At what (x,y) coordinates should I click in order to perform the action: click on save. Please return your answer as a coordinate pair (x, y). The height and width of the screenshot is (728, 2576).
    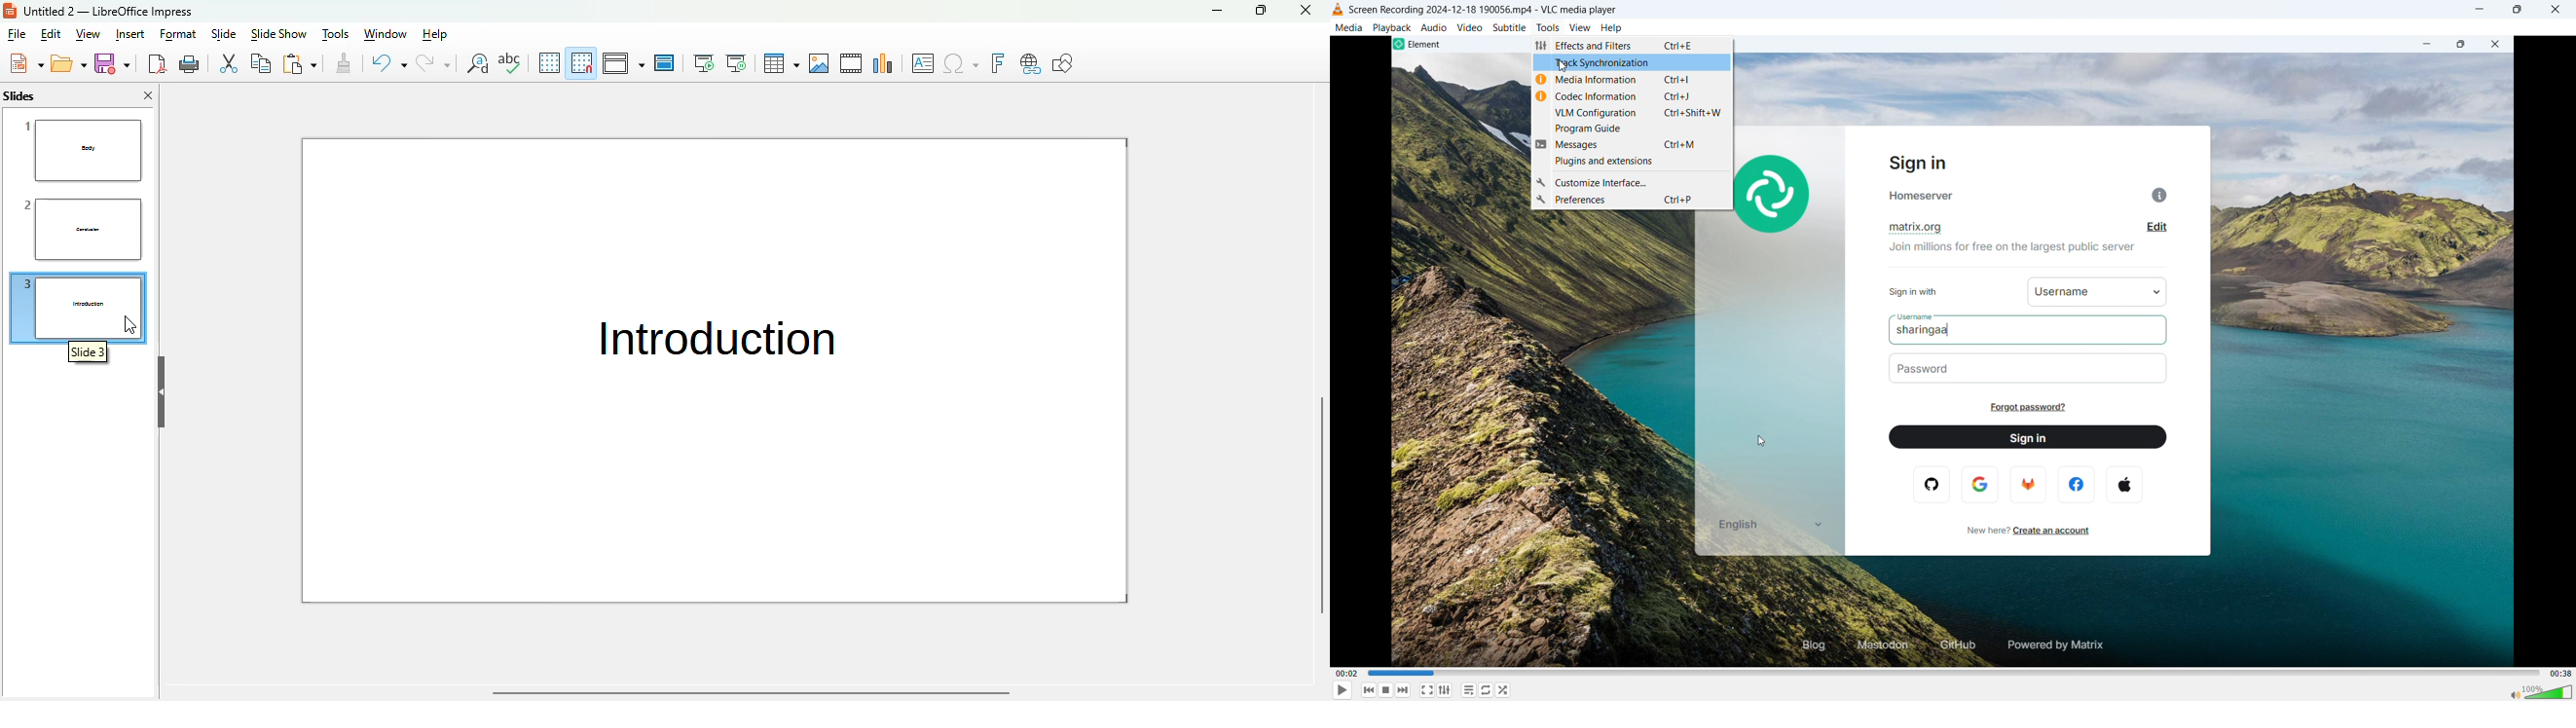
    Looking at the image, I should click on (112, 63).